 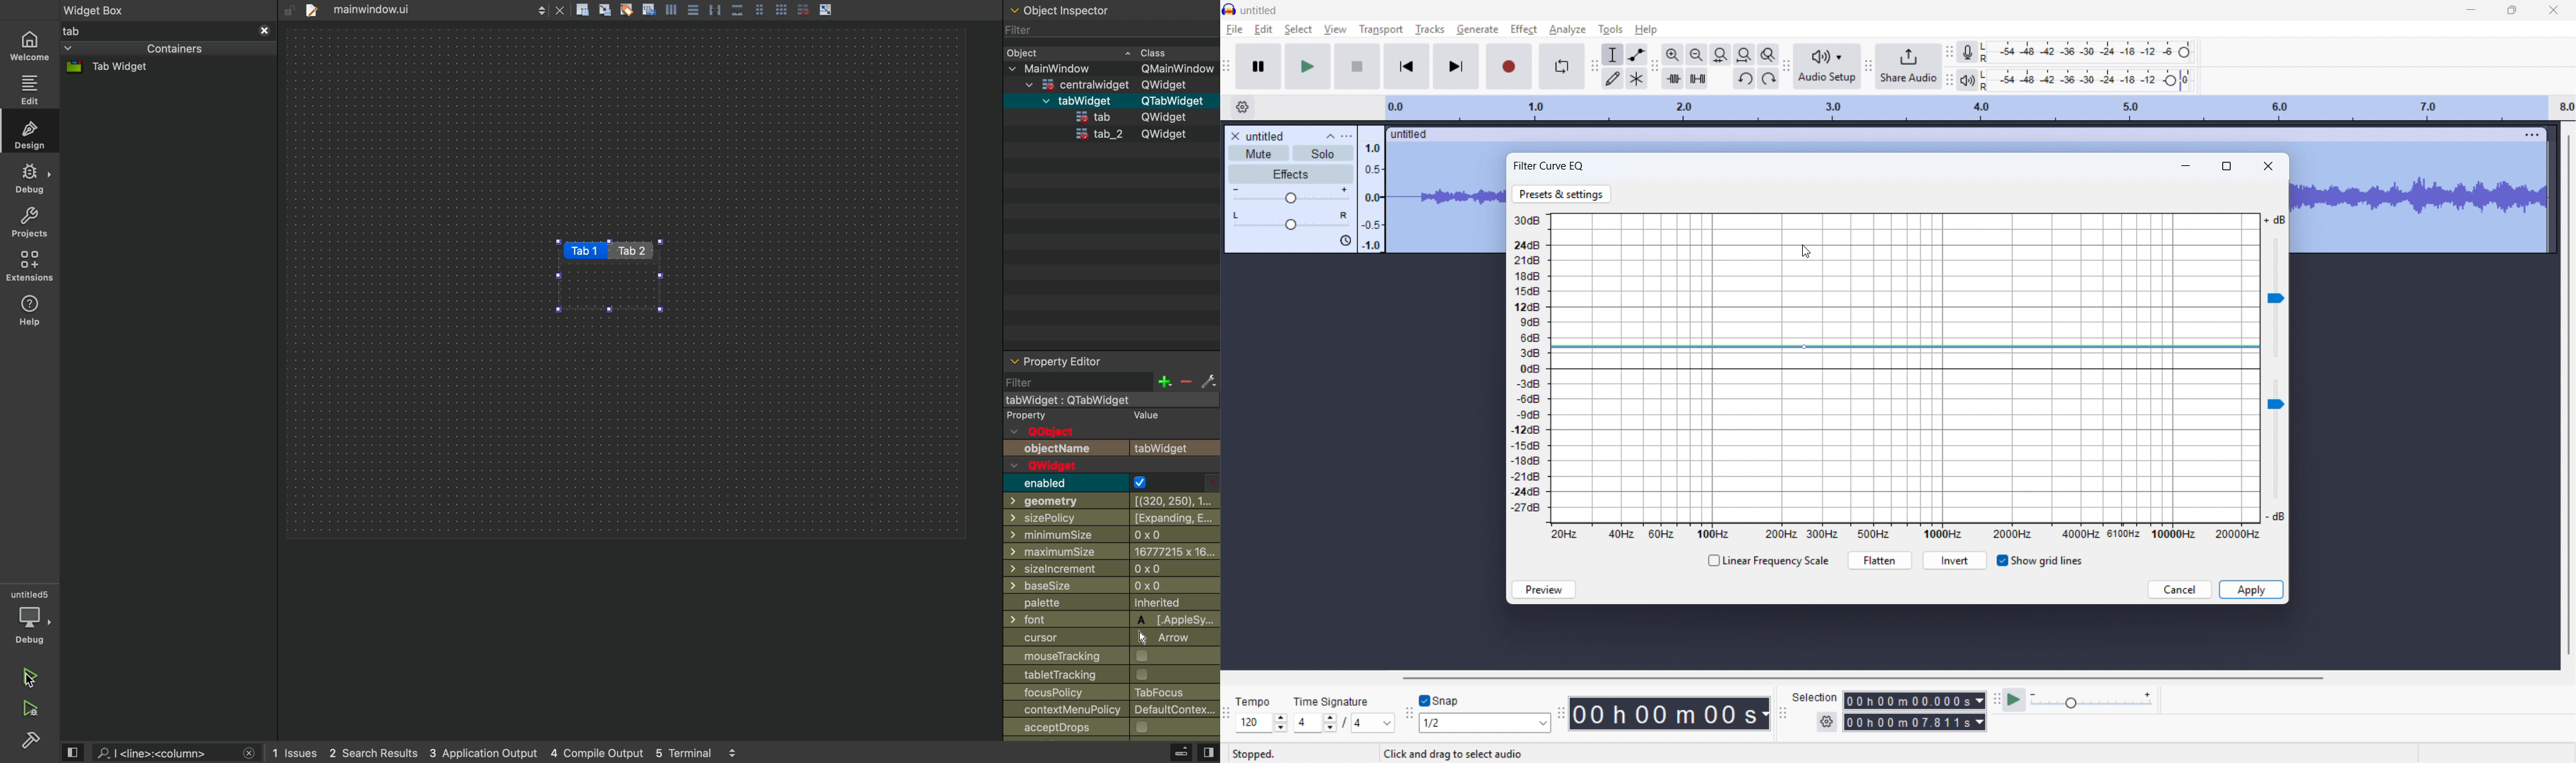 I want to click on sync lock, so click(x=1344, y=241).